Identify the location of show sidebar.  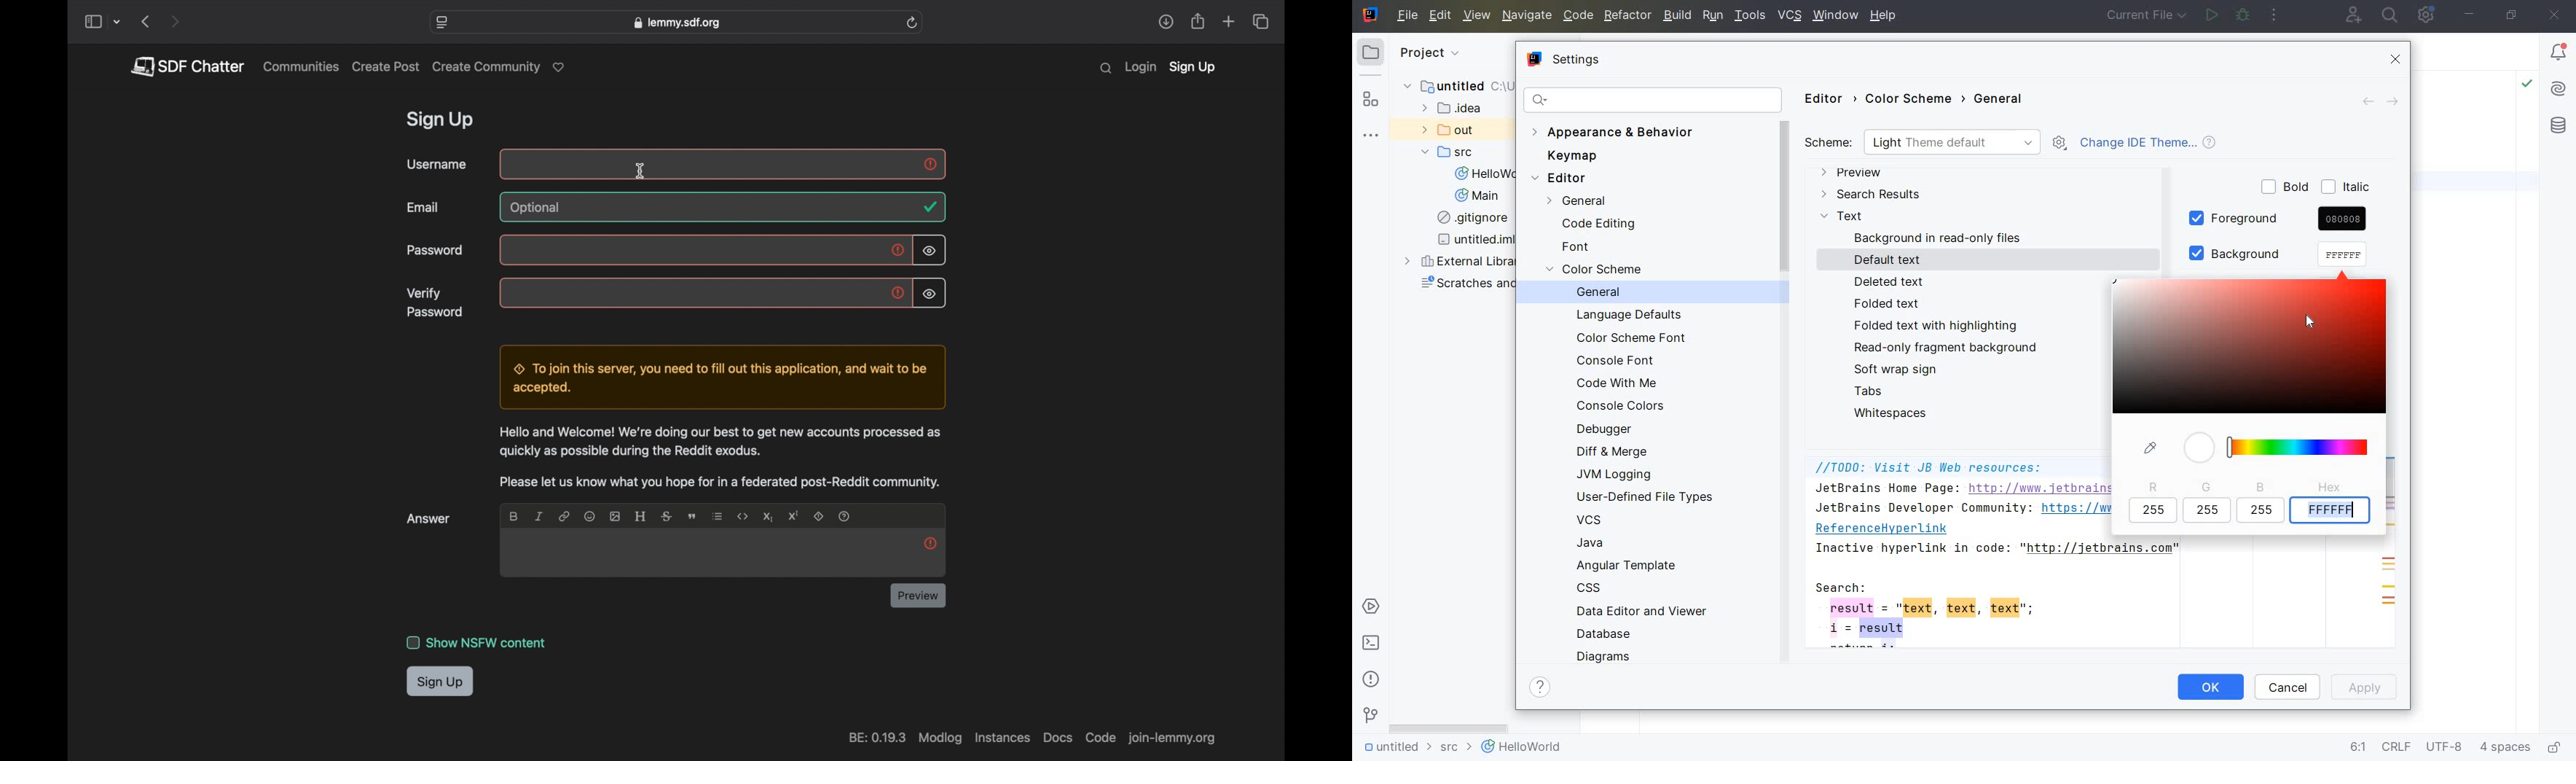
(92, 23).